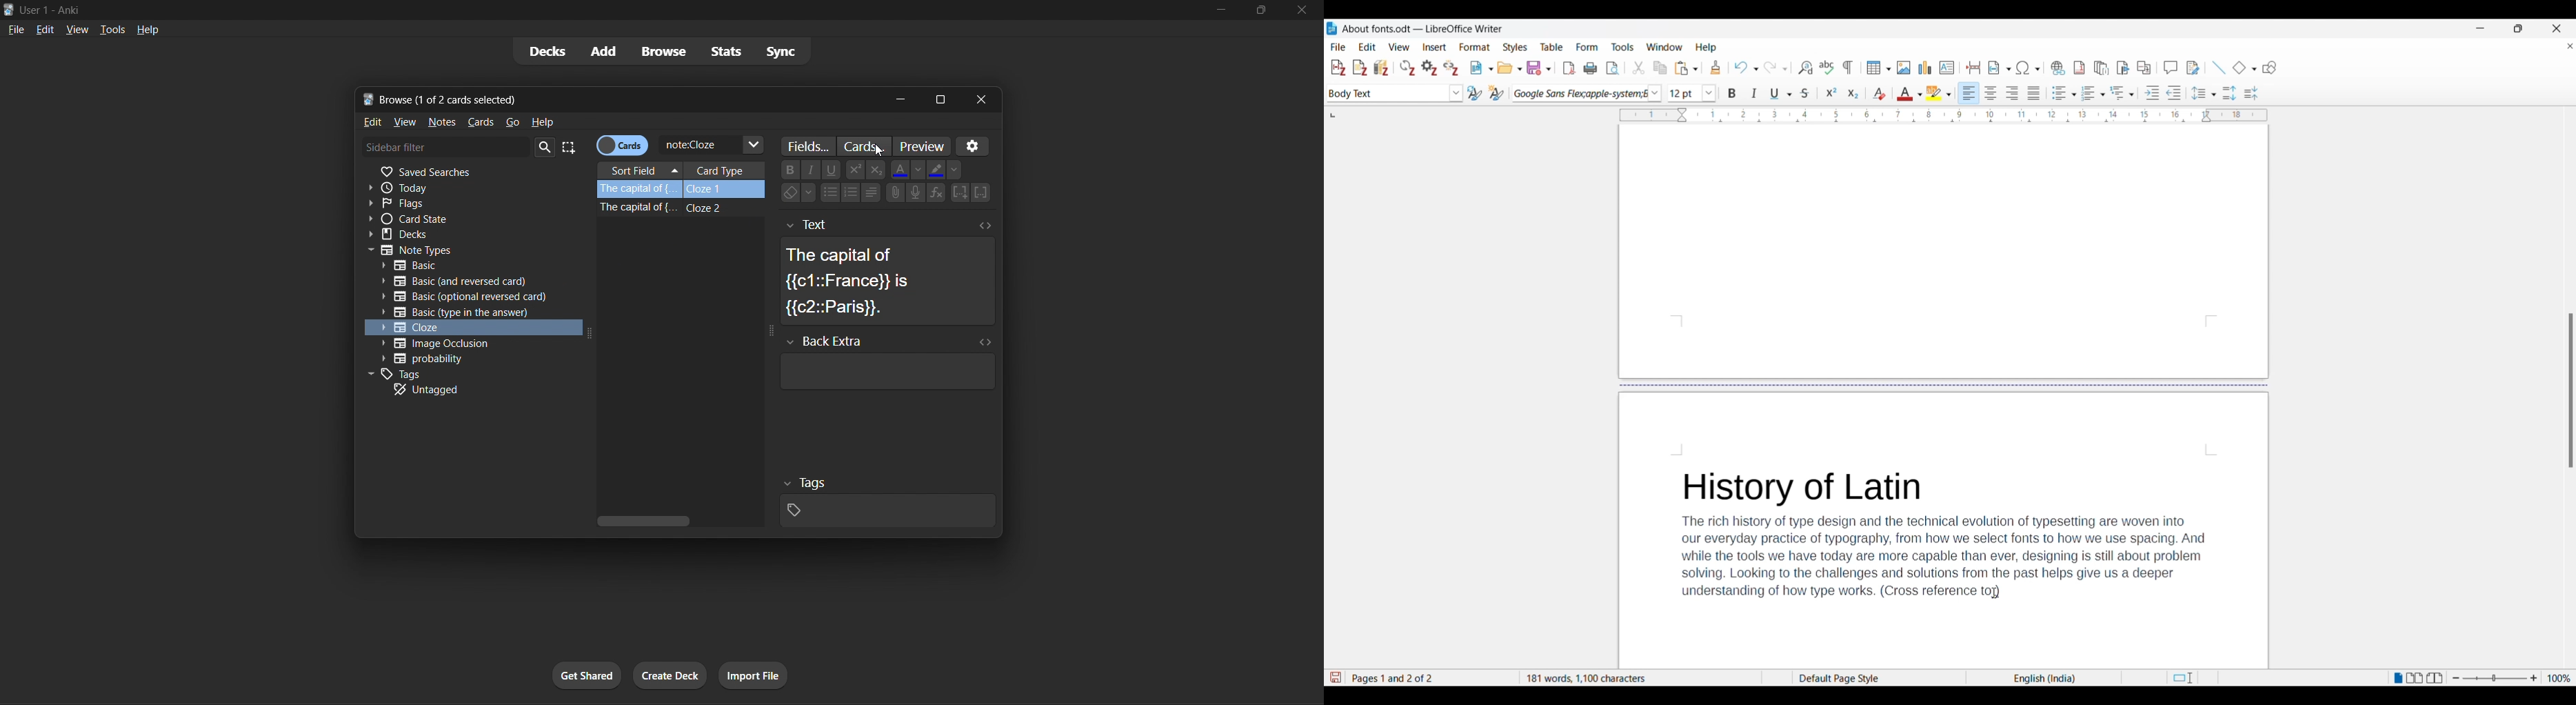 The width and height of the screenshot is (2576, 728). What do you see at coordinates (472, 172) in the screenshot?
I see `saved searches` at bounding box center [472, 172].